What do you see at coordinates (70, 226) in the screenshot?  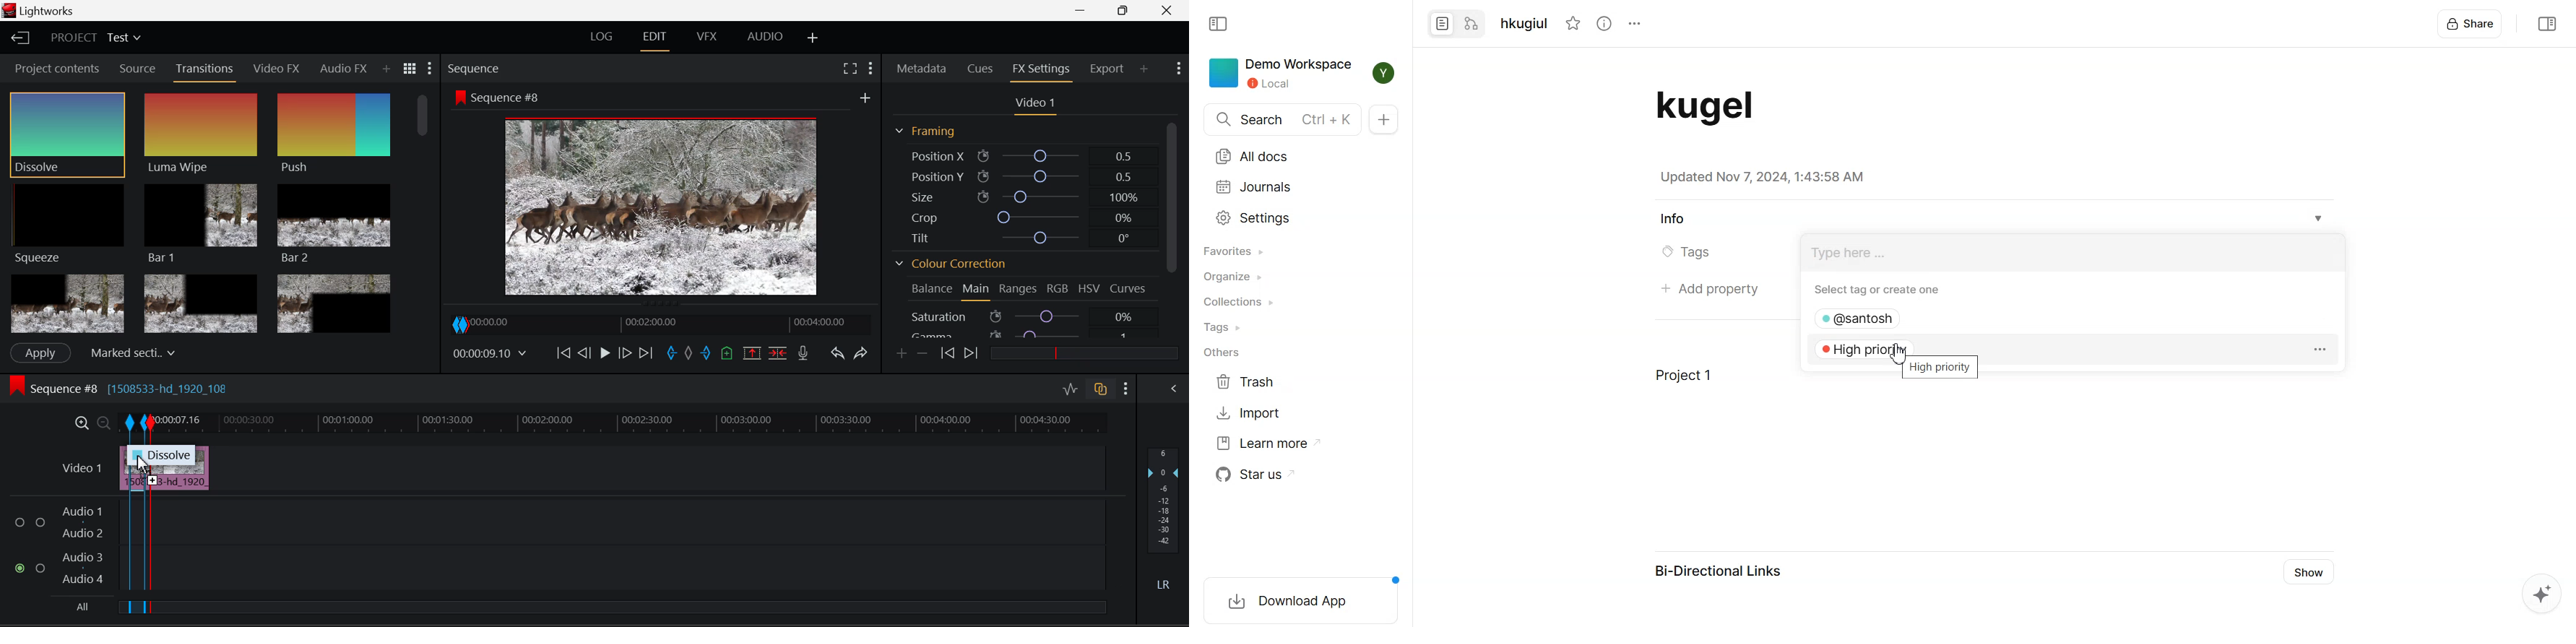 I see `Squeeze` at bounding box center [70, 226].